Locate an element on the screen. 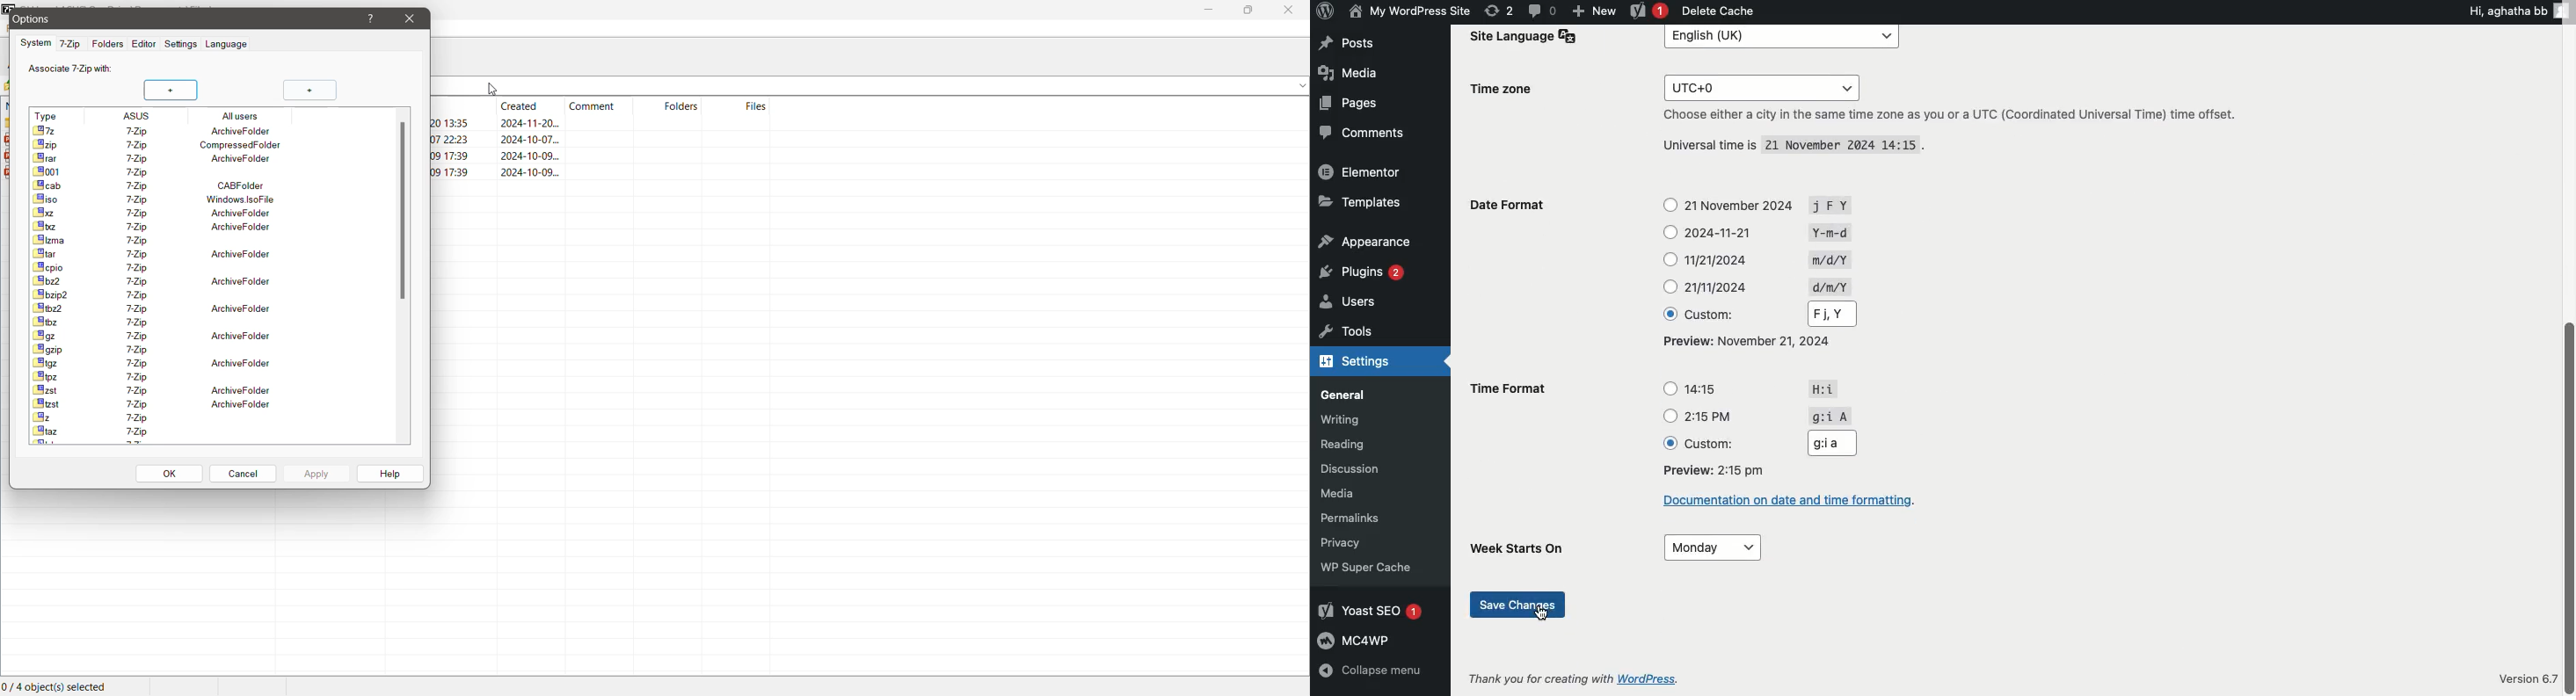  Media is located at coordinates (1351, 76).